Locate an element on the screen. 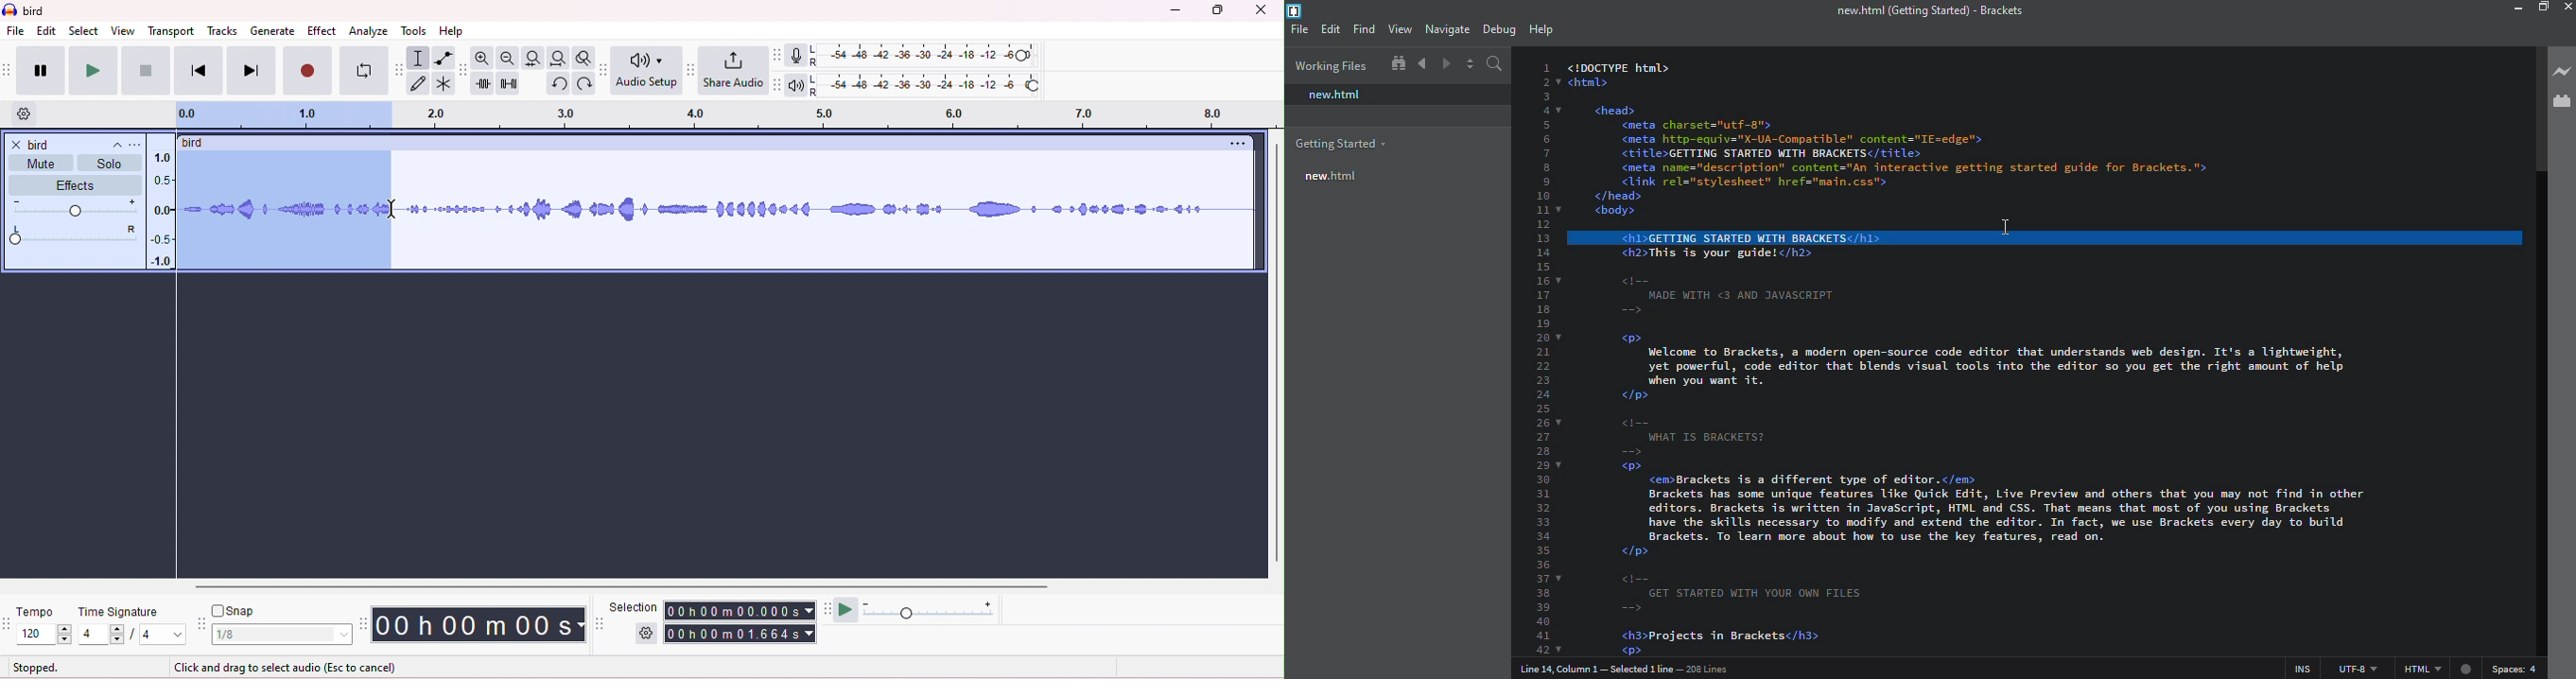  select tempo is located at coordinates (45, 636).